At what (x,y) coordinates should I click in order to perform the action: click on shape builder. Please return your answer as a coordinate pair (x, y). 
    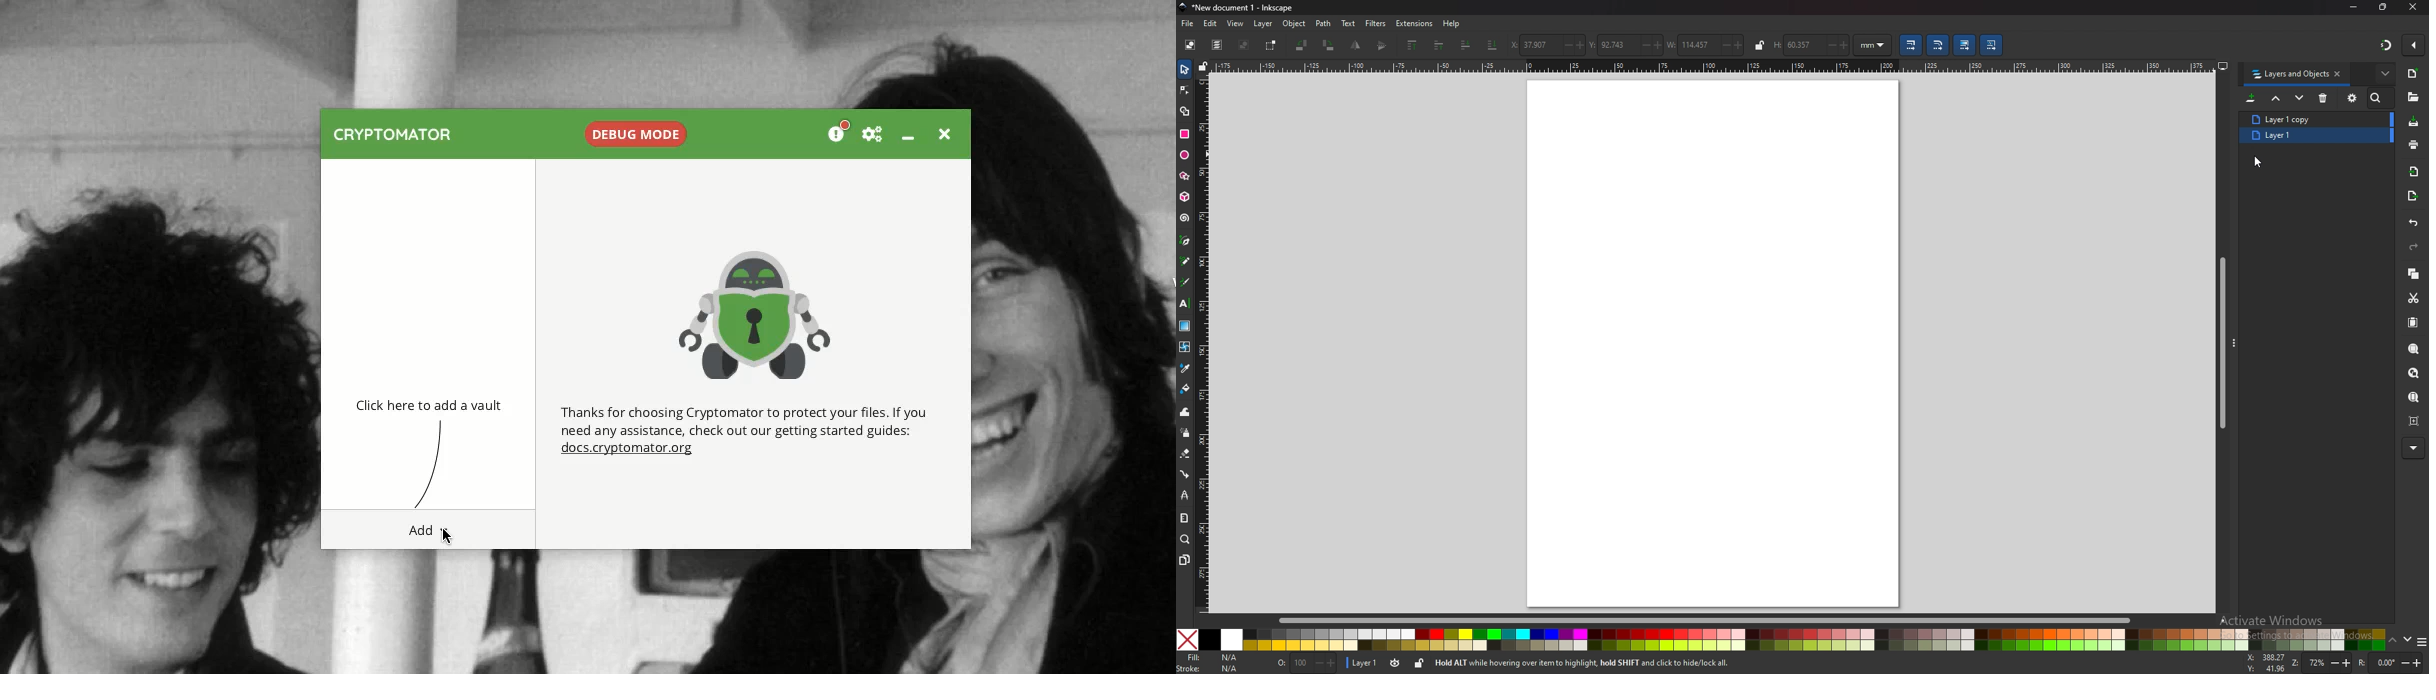
    Looking at the image, I should click on (1184, 112).